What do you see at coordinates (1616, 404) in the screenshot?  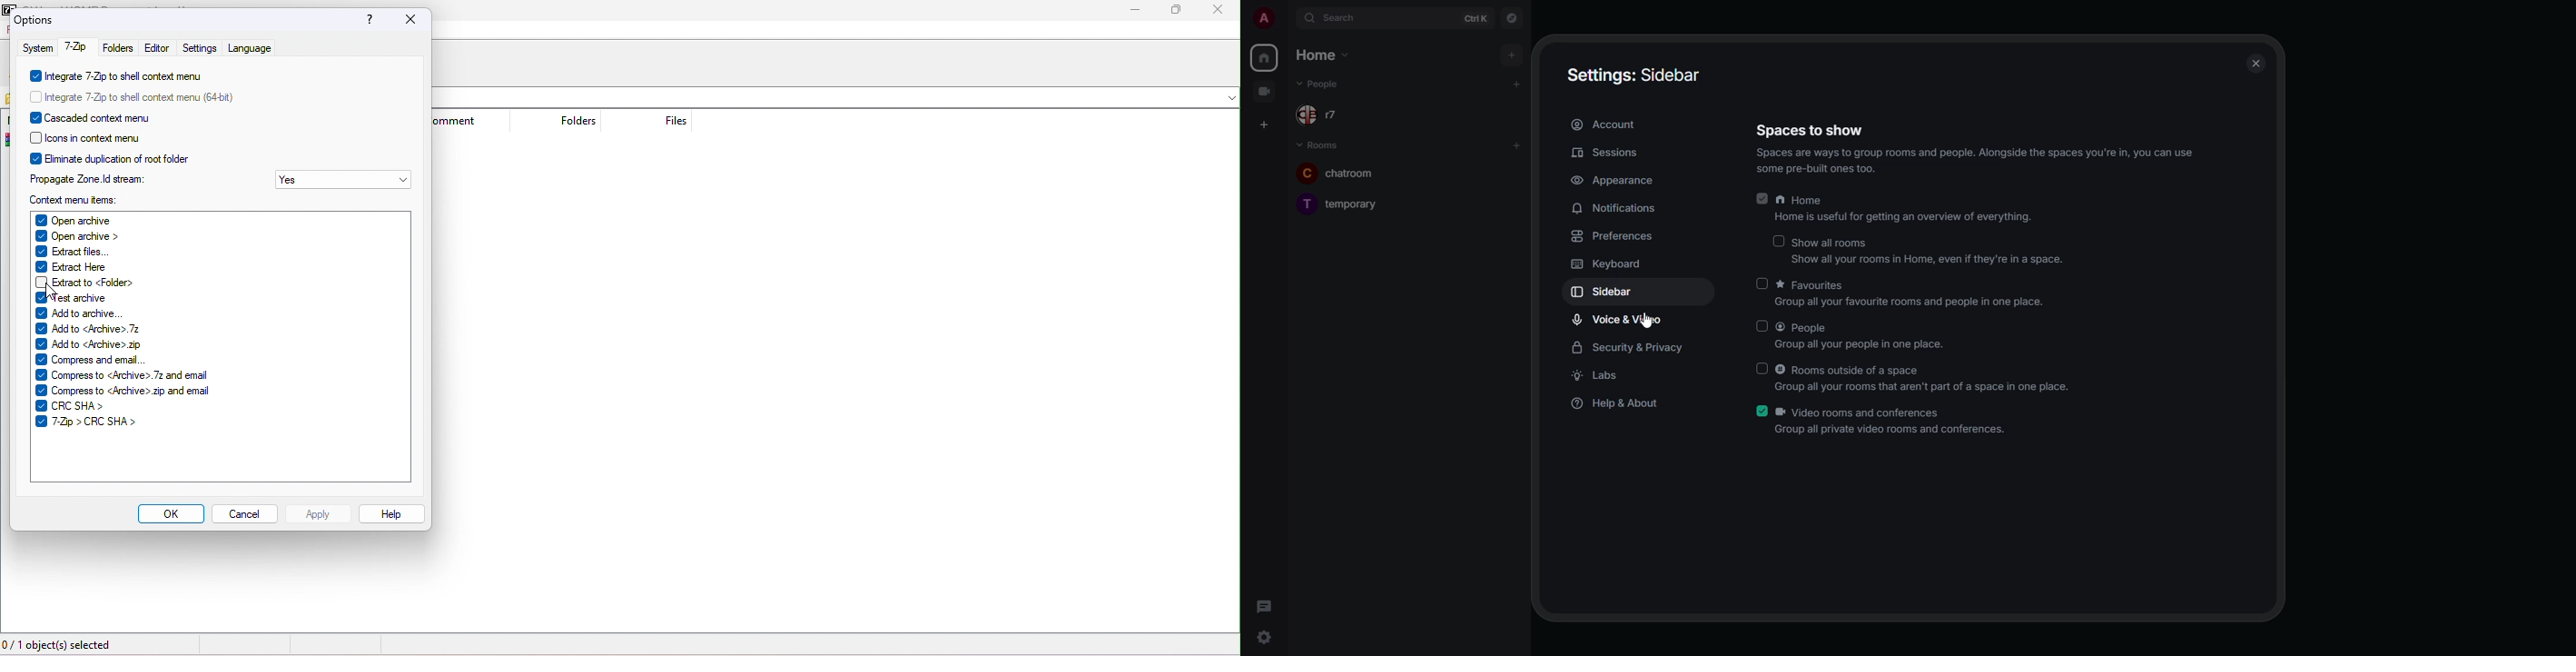 I see `help & about` at bounding box center [1616, 404].